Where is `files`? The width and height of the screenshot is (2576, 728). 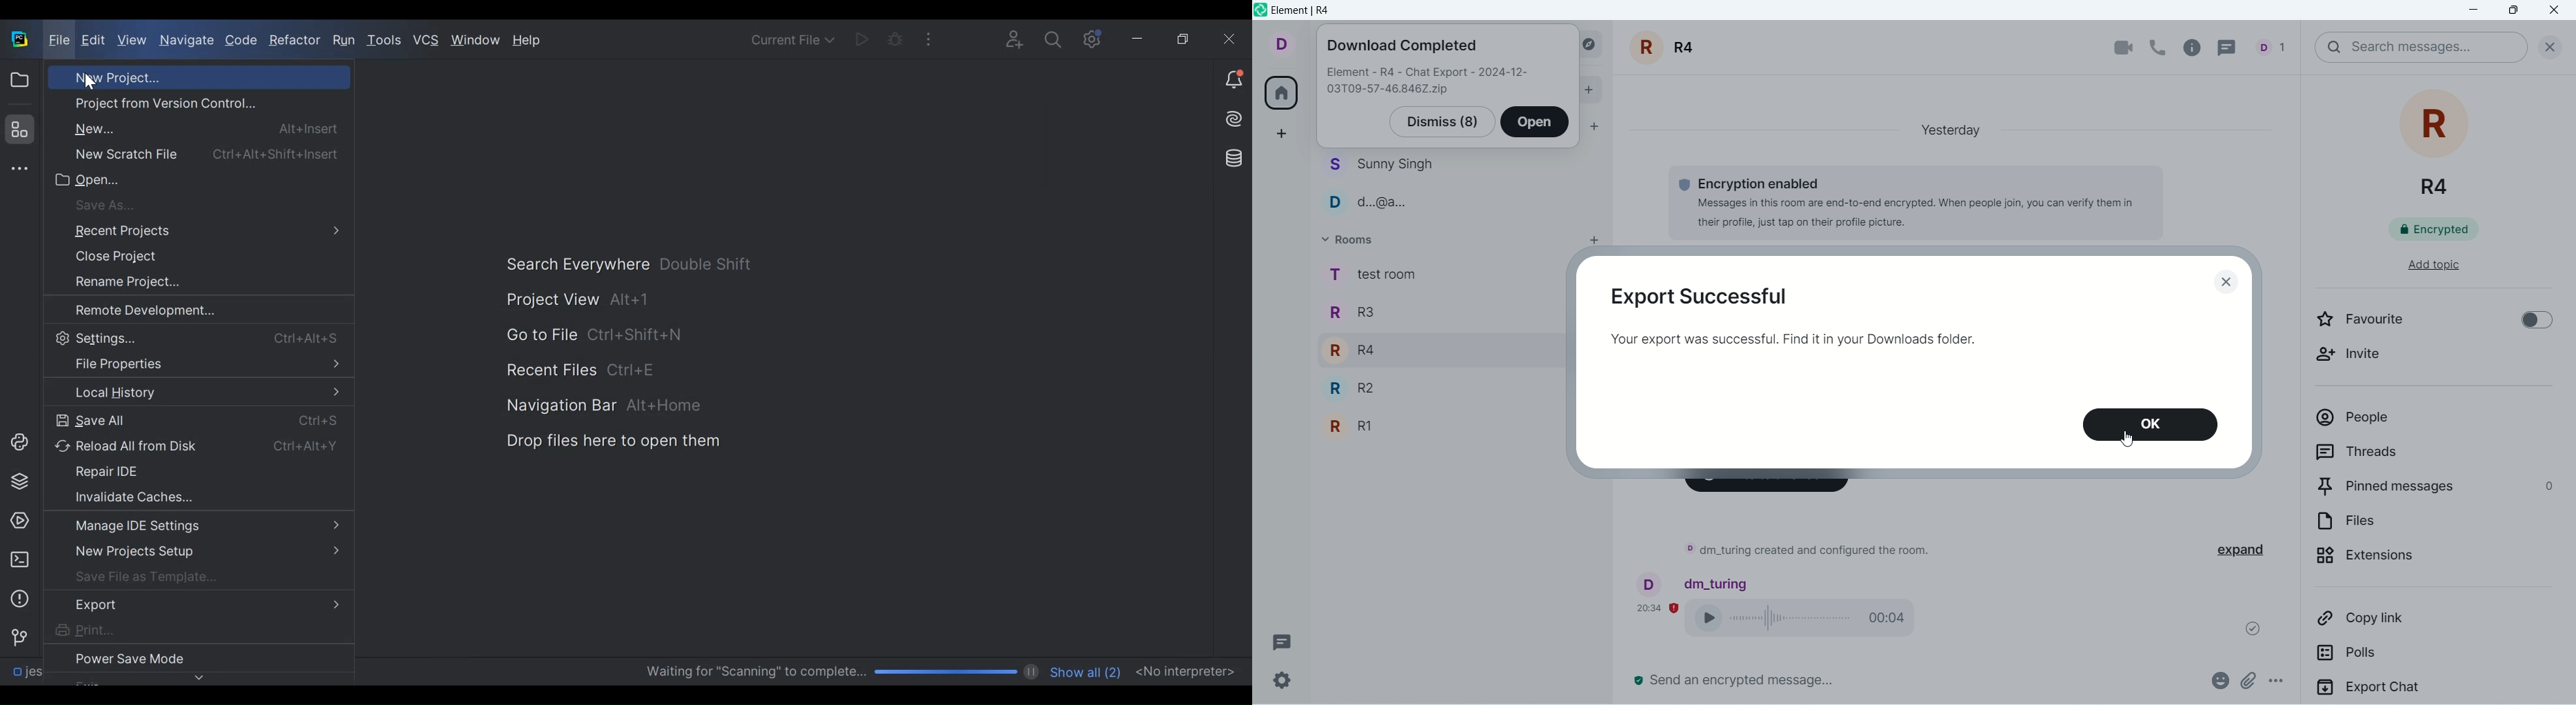 files is located at coordinates (2402, 525).